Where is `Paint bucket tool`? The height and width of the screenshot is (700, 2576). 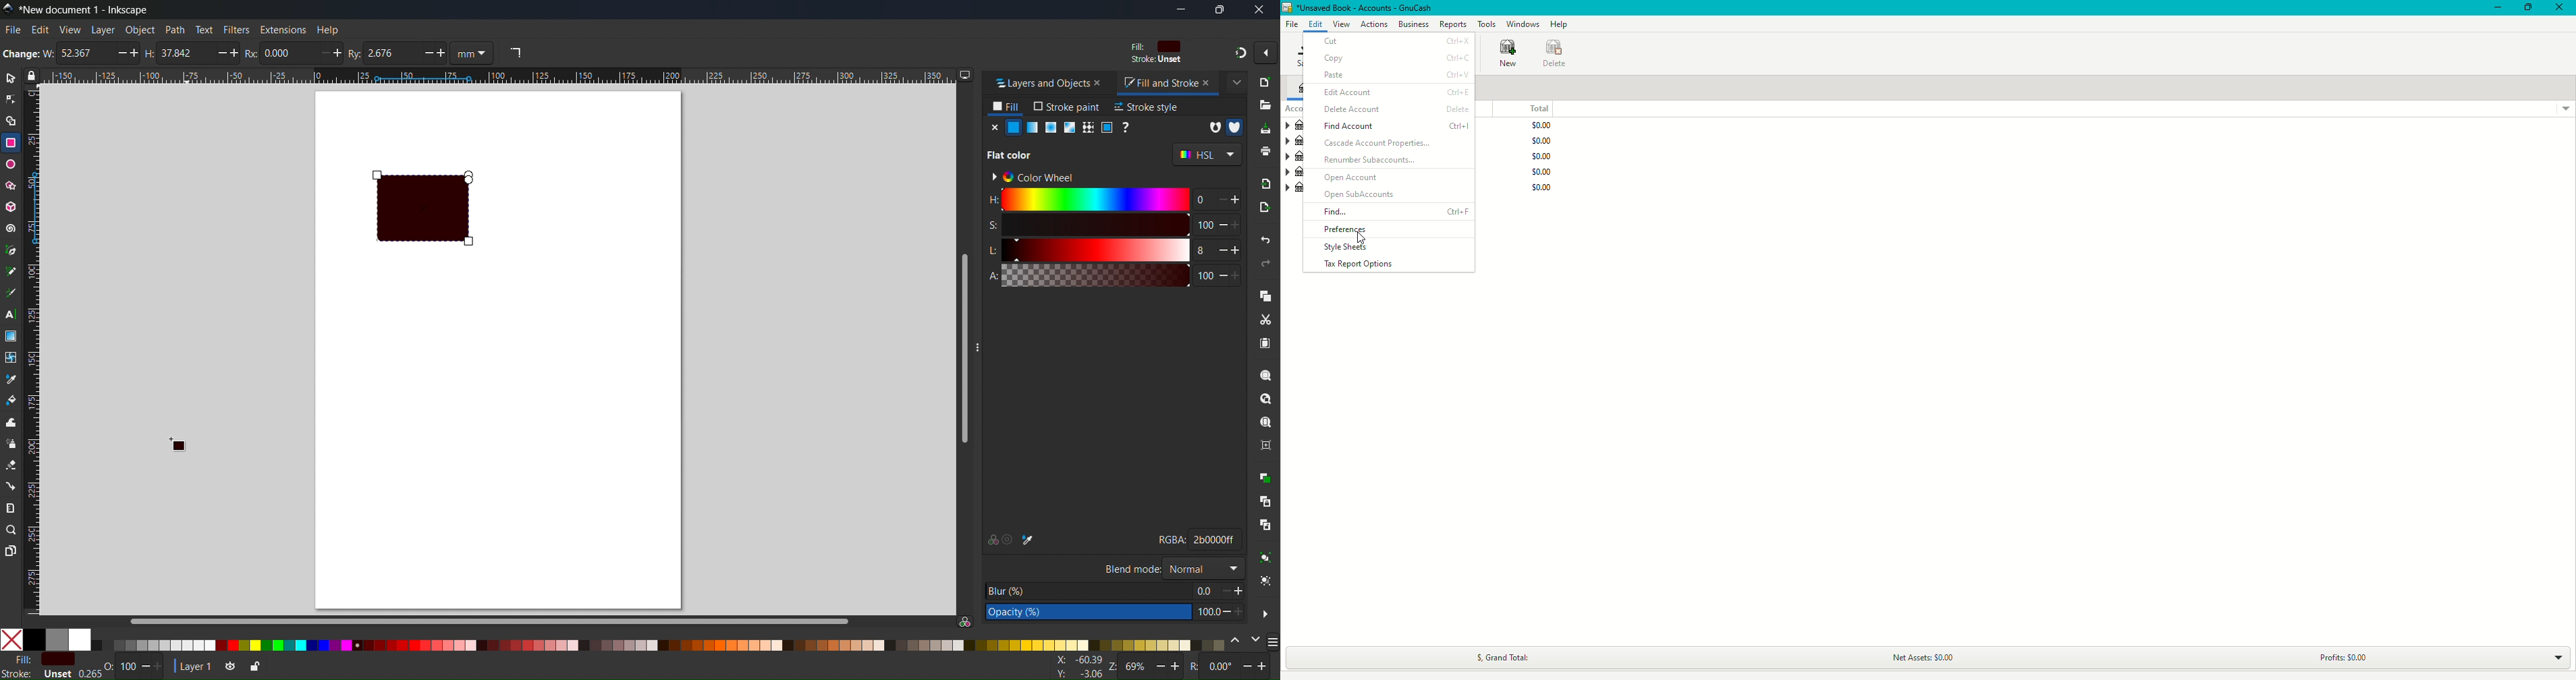
Paint bucket tool is located at coordinates (11, 399).